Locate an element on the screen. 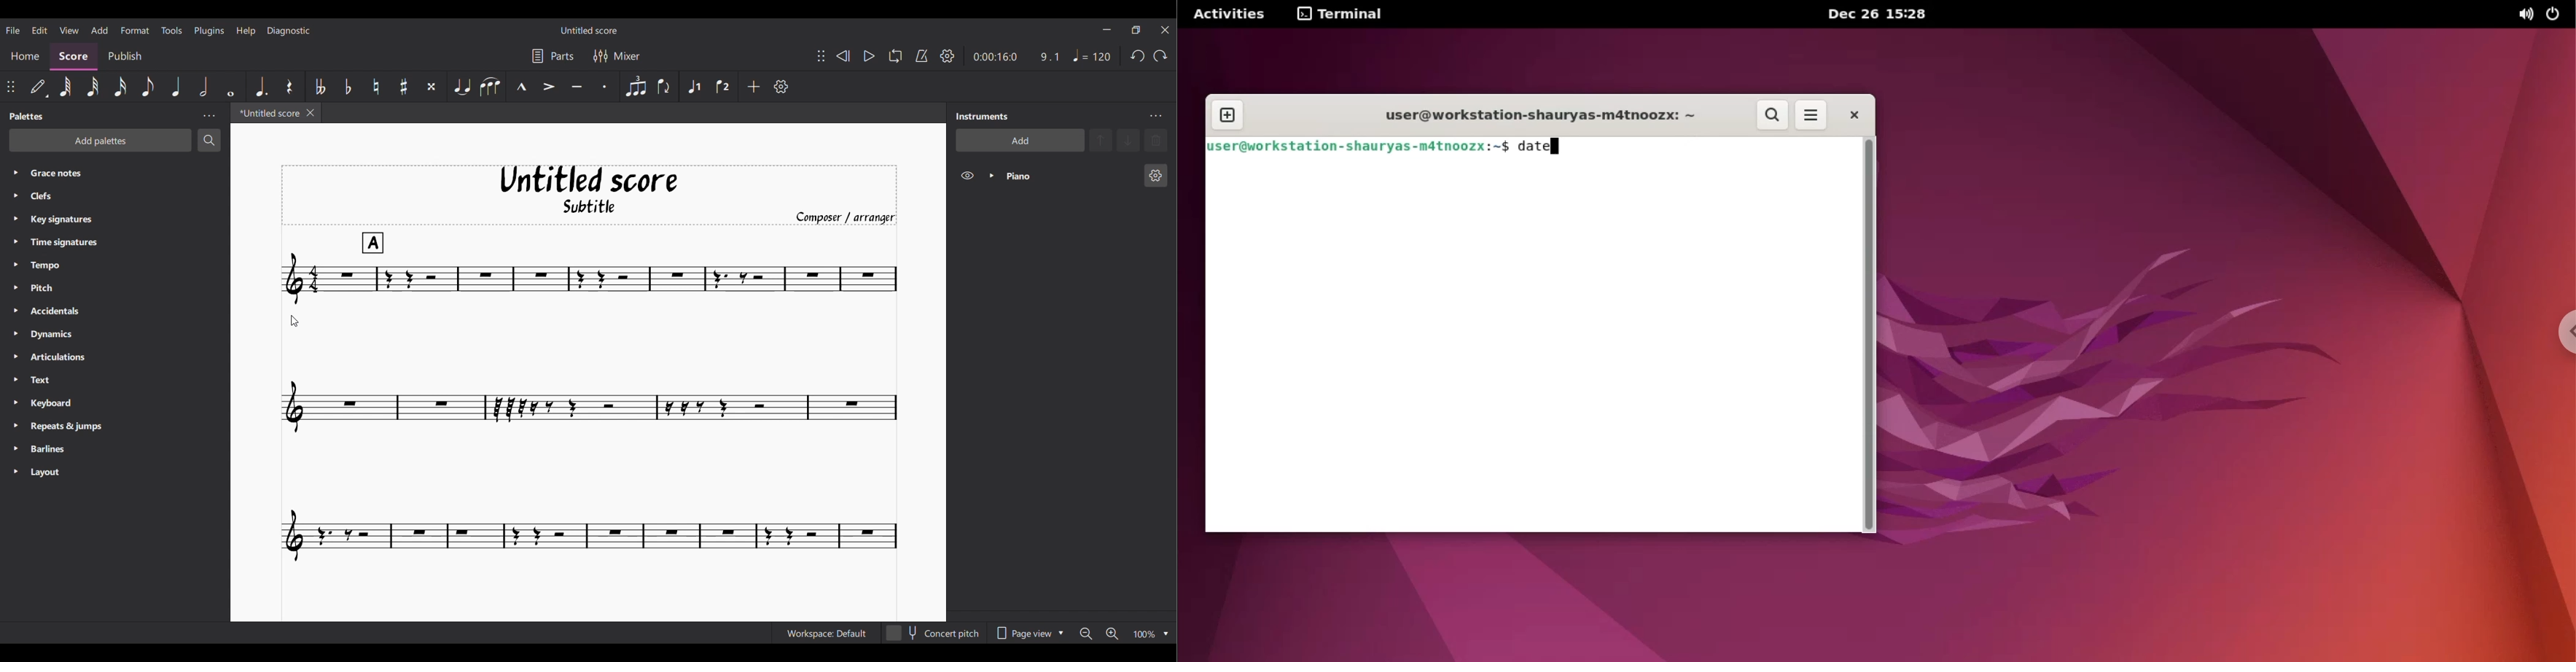 The image size is (2576, 672). Toggle double flat is located at coordinates (321, 86).